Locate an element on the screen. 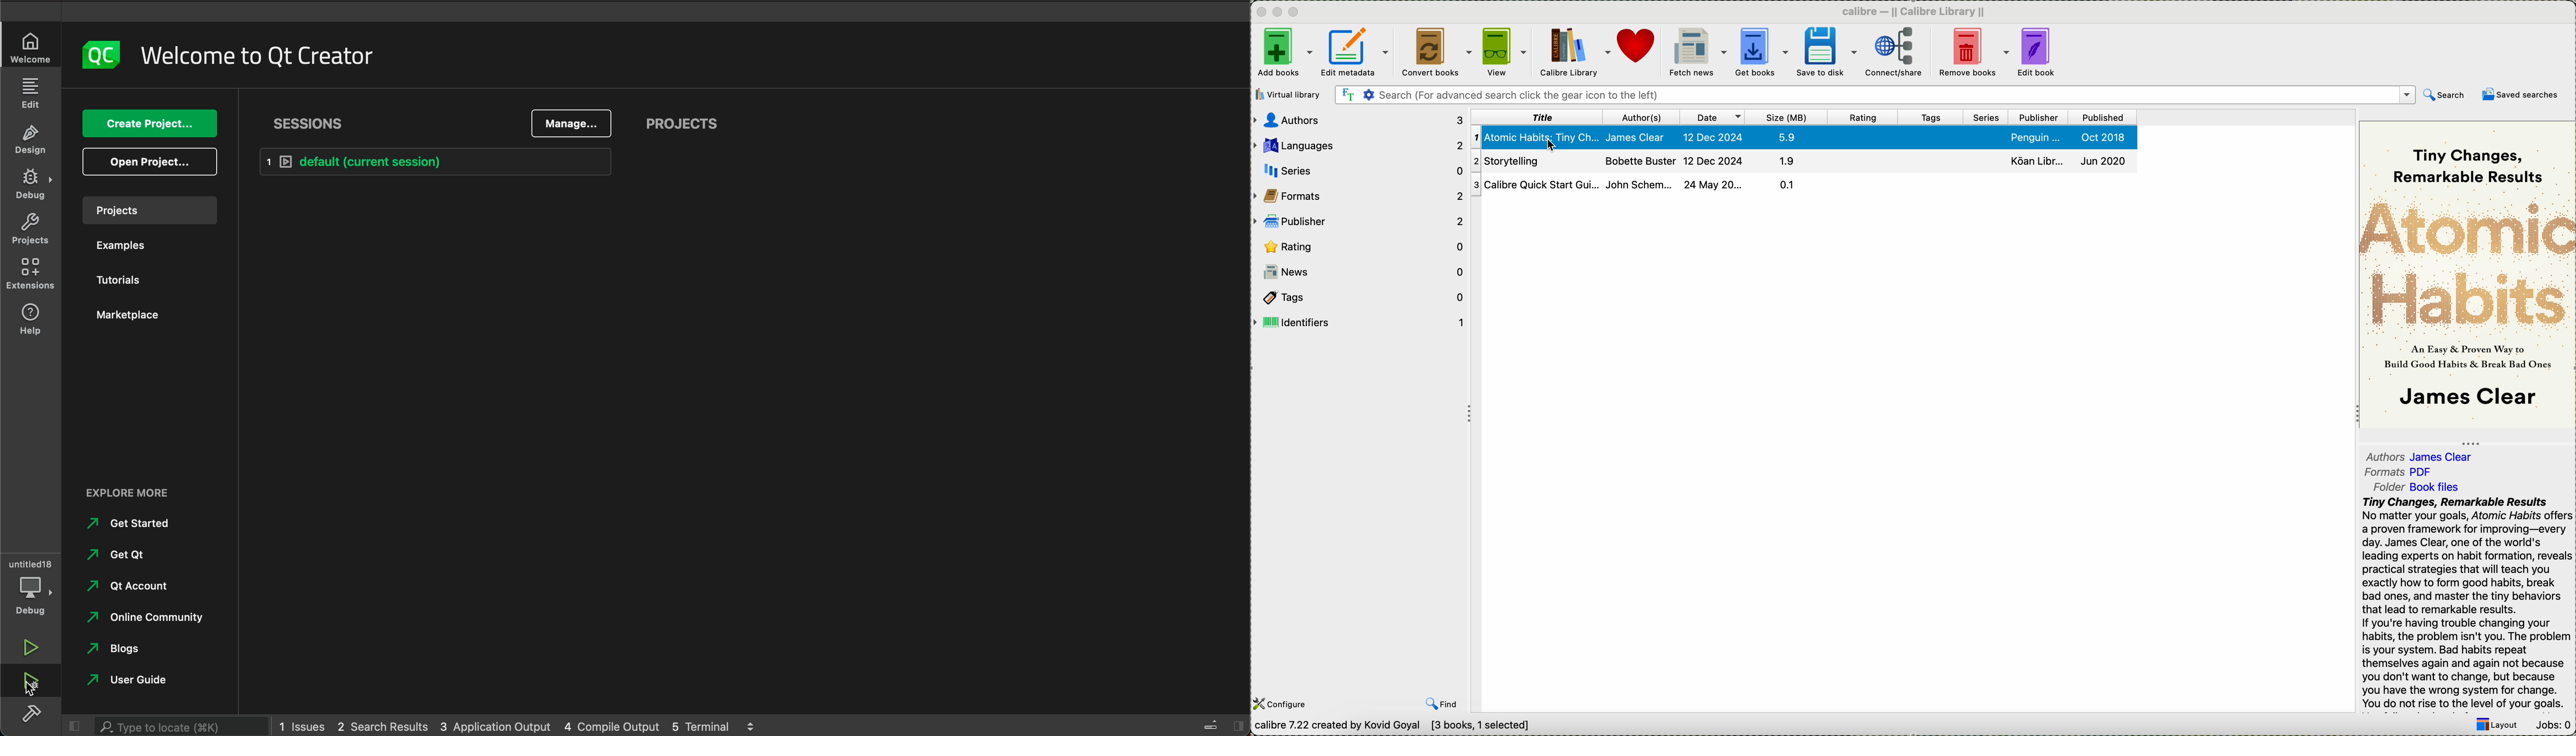 The height and width of the screenshot is (756, 2576). Get Qt is located at coordinates (119, 557).